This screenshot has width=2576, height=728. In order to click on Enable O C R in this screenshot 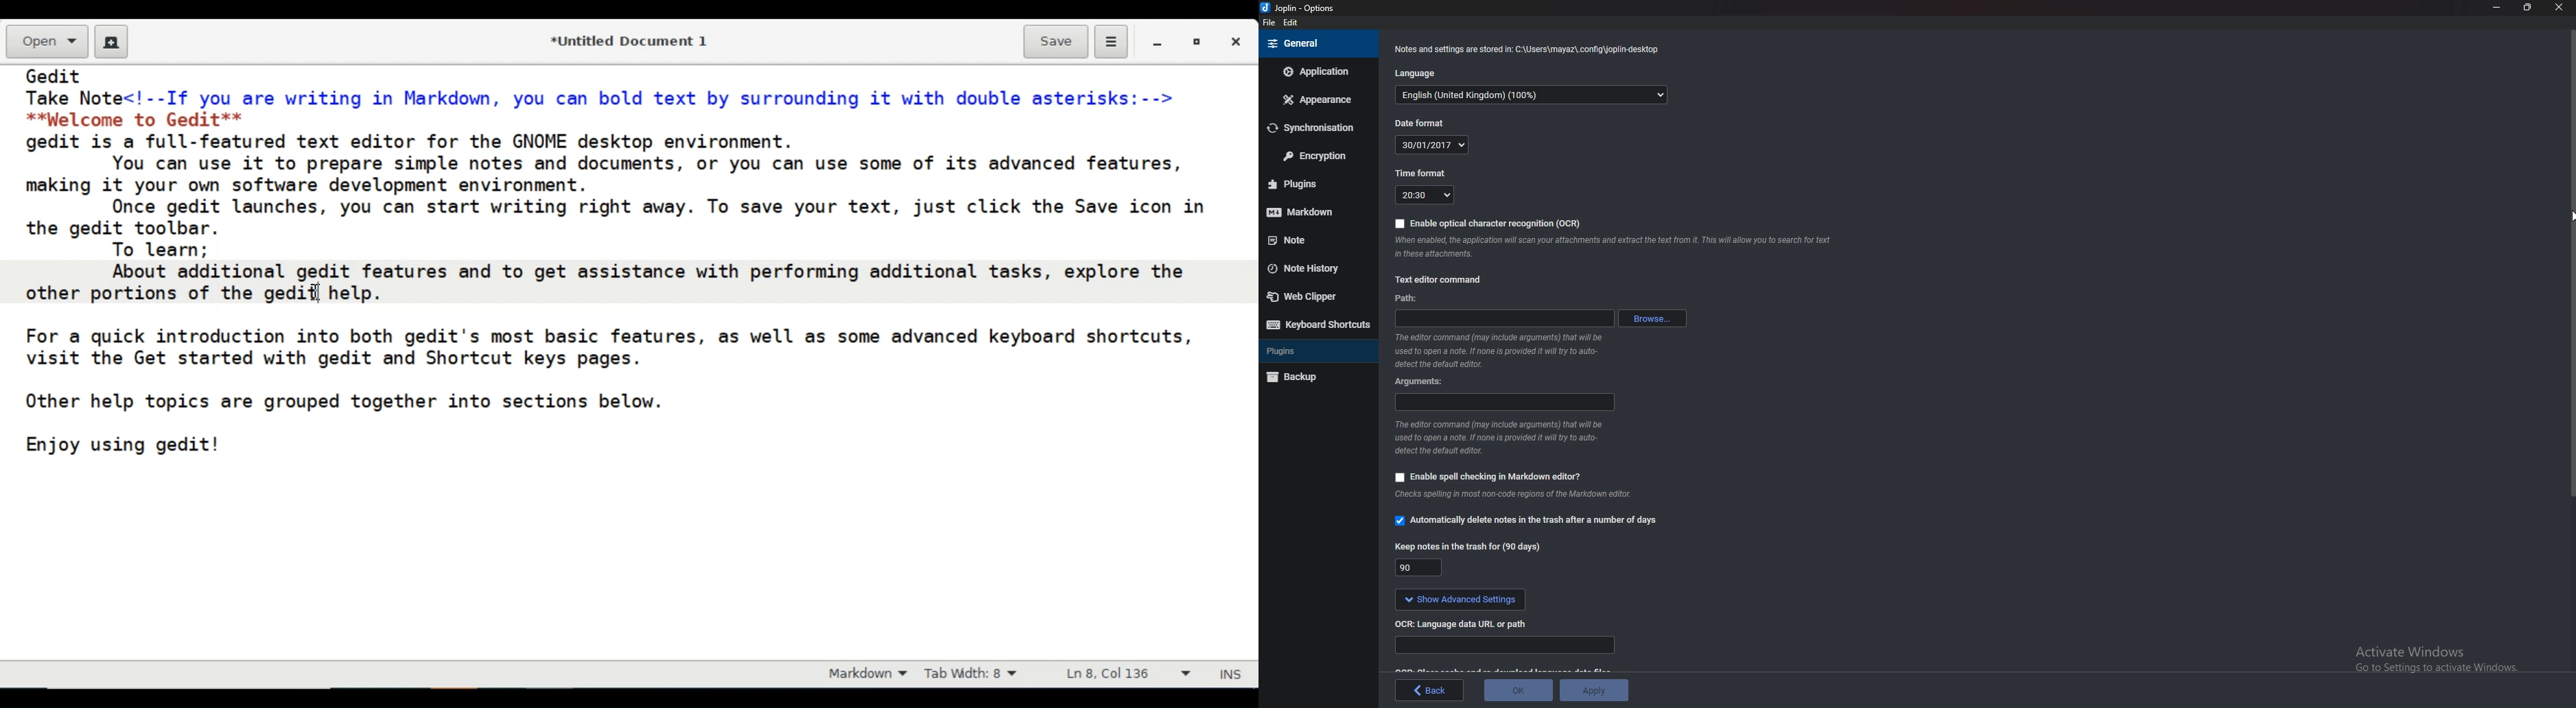, I will do `click(1488, 224)`.